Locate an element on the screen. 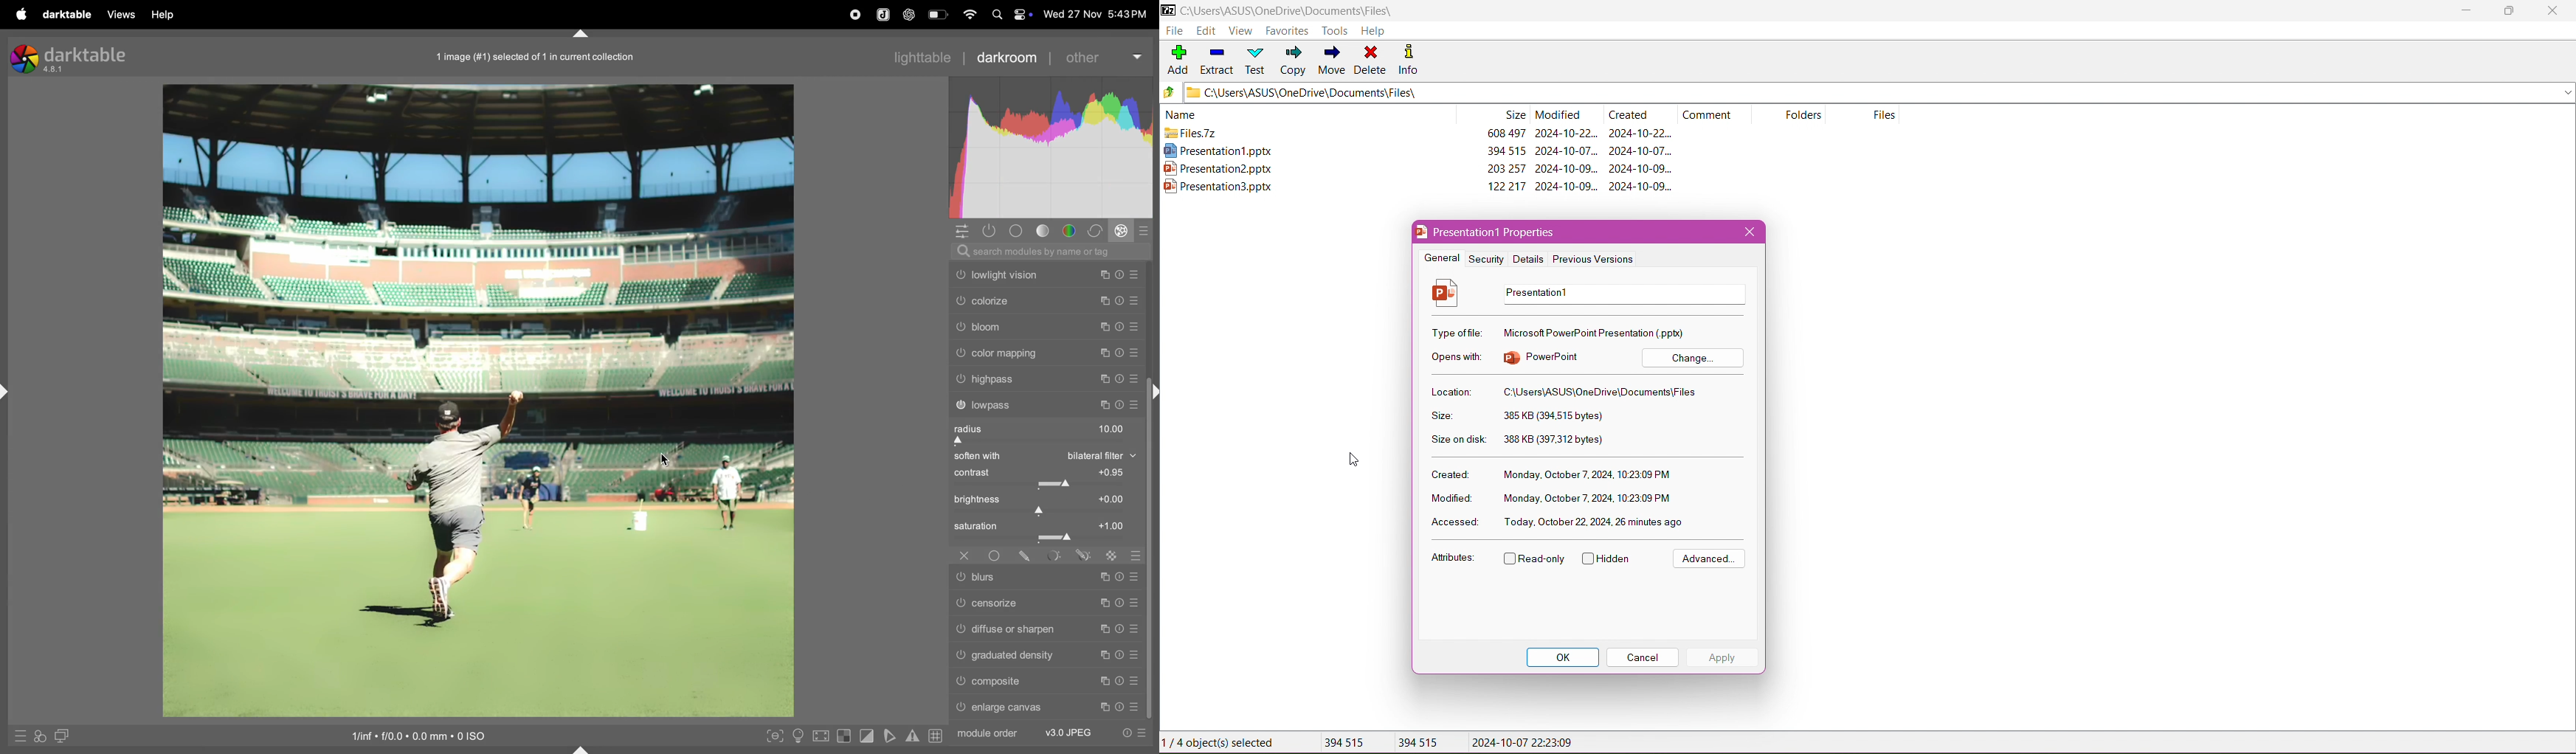 This screenshot has width=2576, height=756. dark table version is located at coordinates (70, 58).